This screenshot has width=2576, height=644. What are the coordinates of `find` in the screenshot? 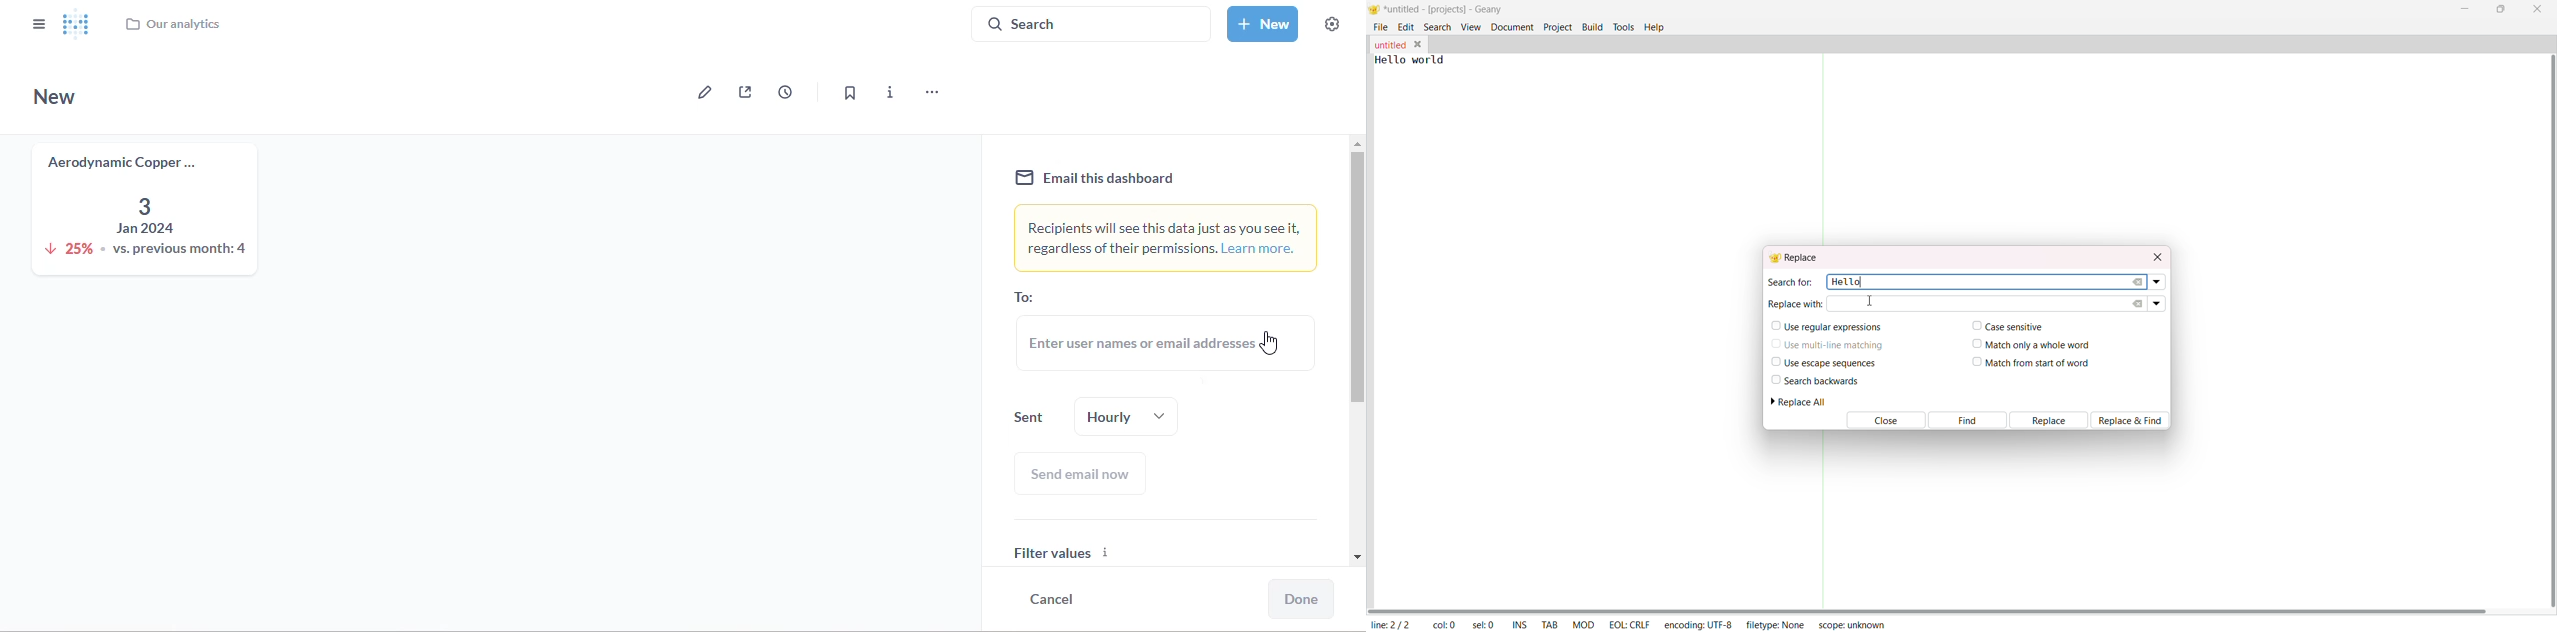 It's located at (1968, 420).